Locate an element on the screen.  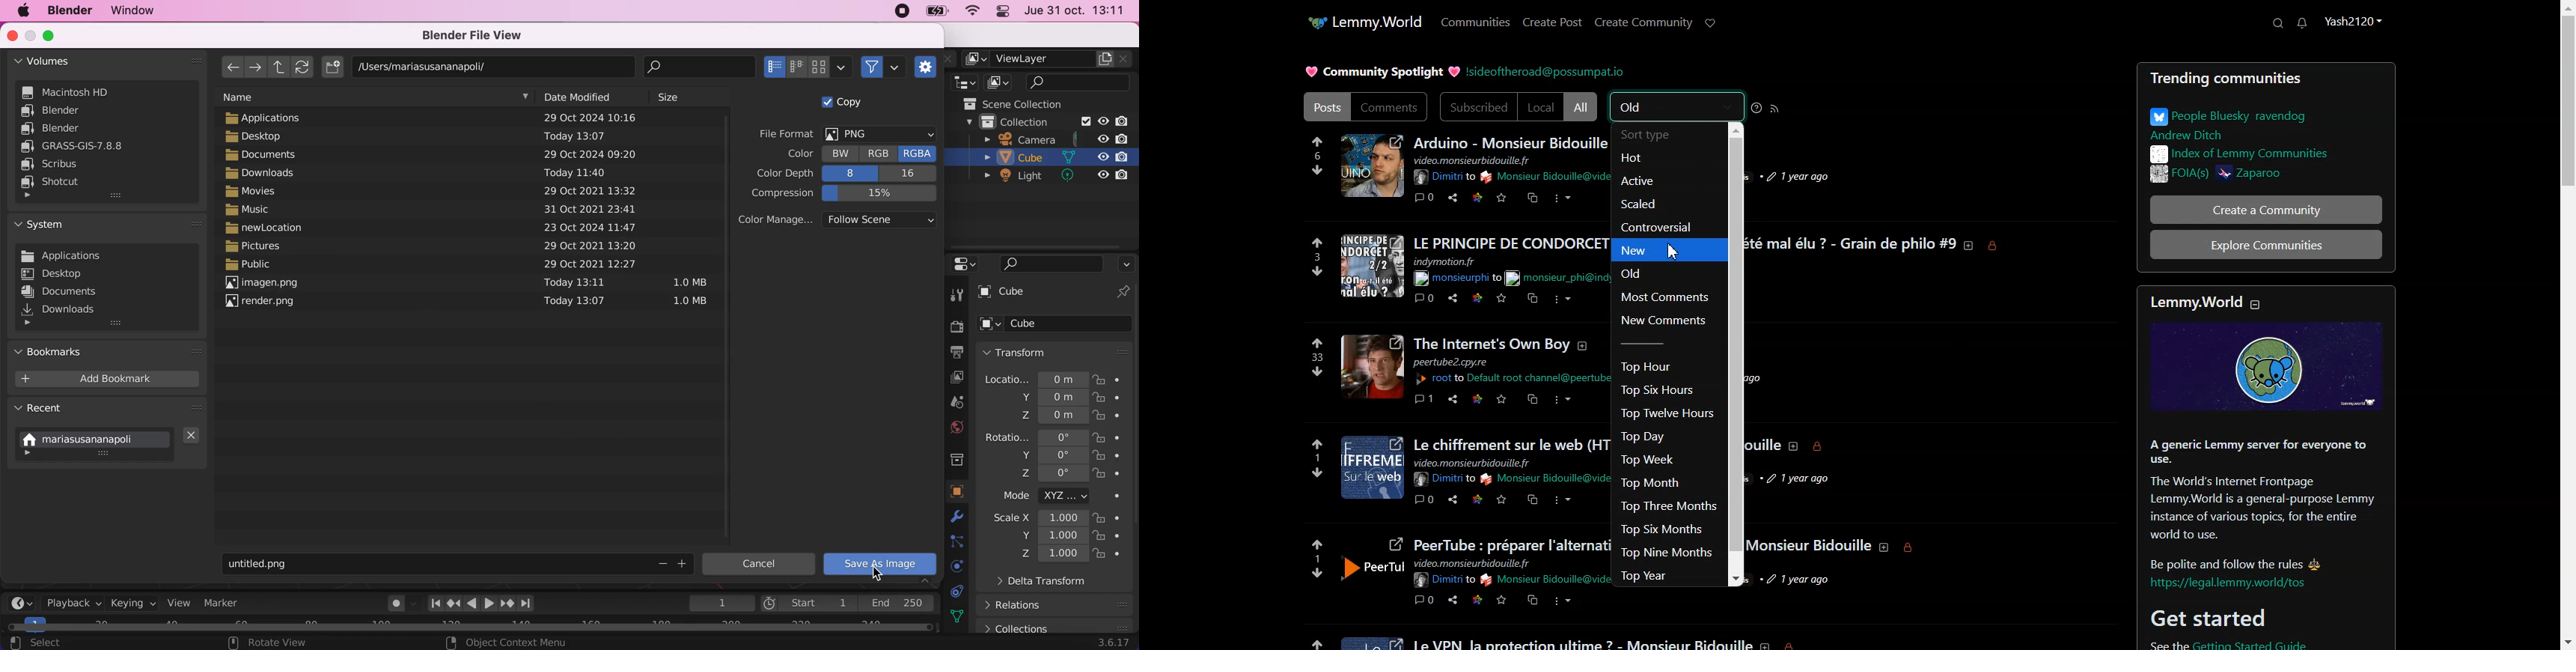
Top Month is located at coordinates (1650, 482).